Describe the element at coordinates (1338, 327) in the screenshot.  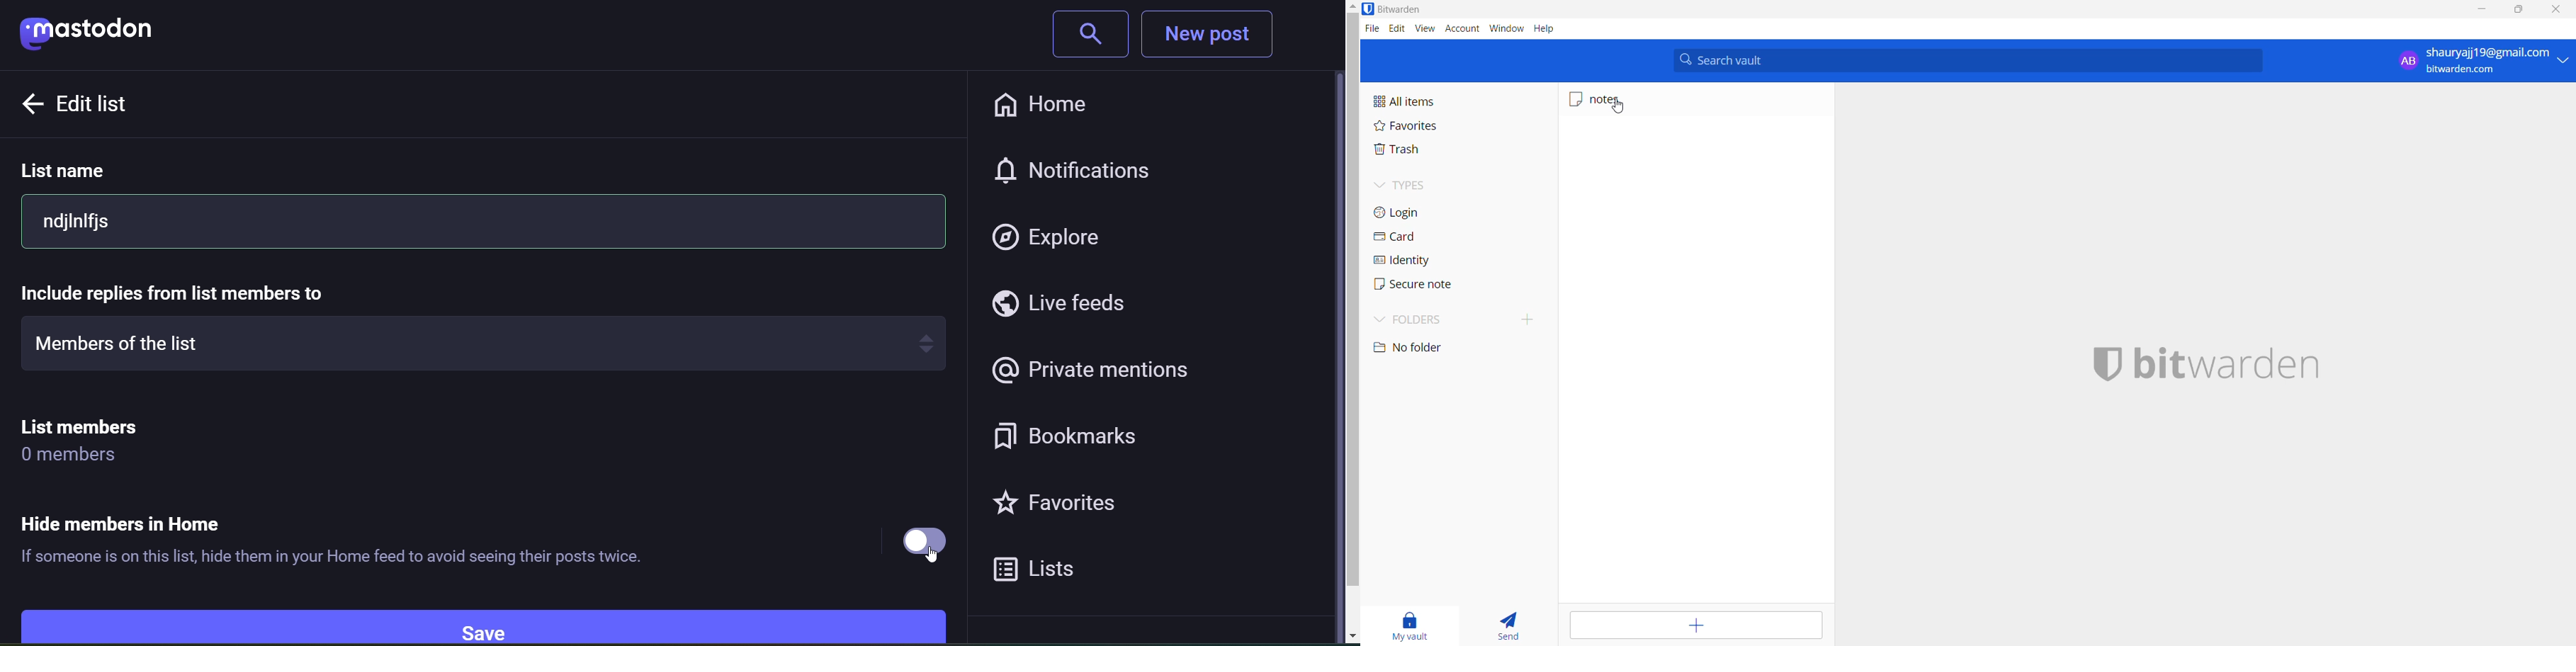
I see `scroll bar` at that location.